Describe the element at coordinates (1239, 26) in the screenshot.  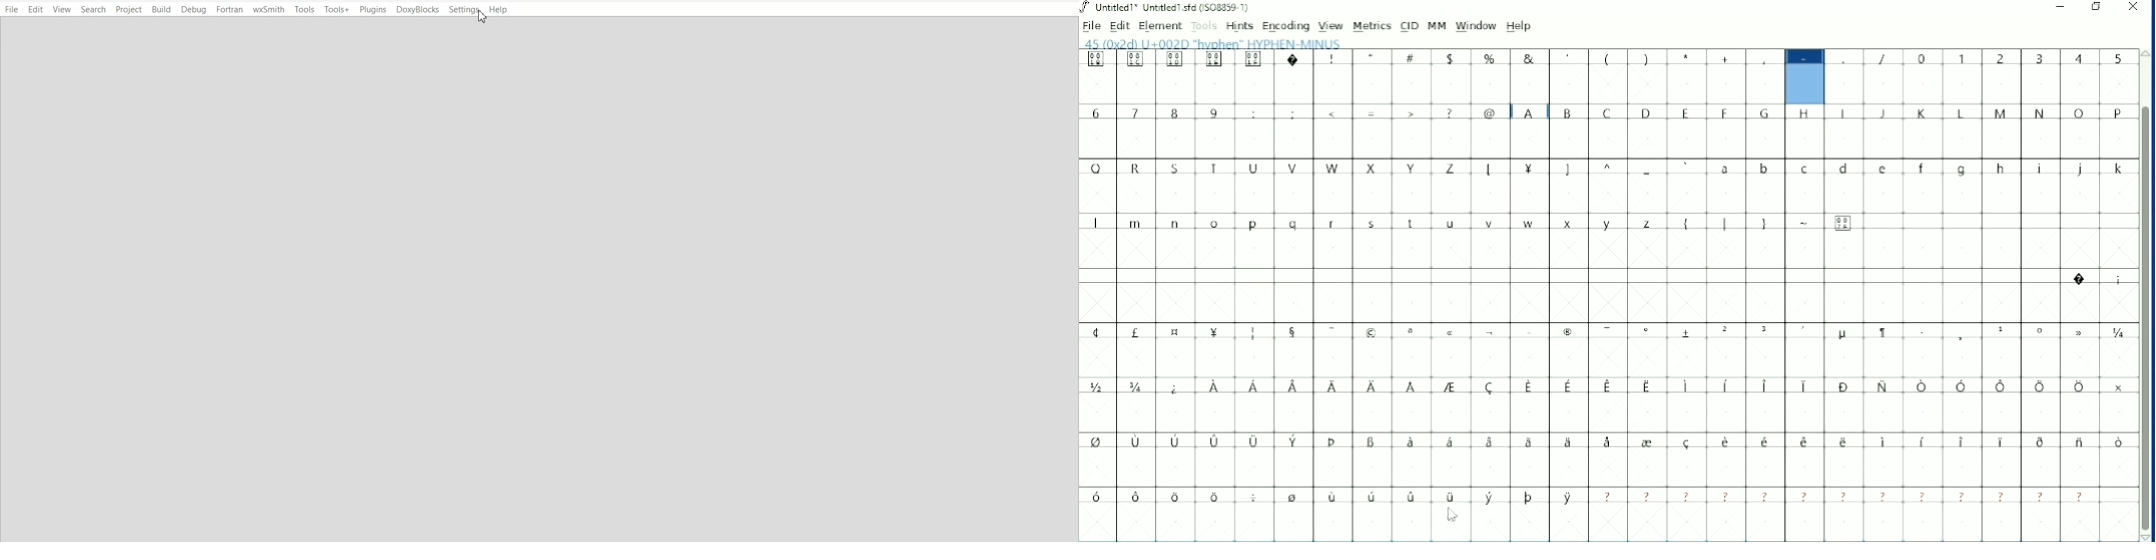
I see `Hints` at that location.